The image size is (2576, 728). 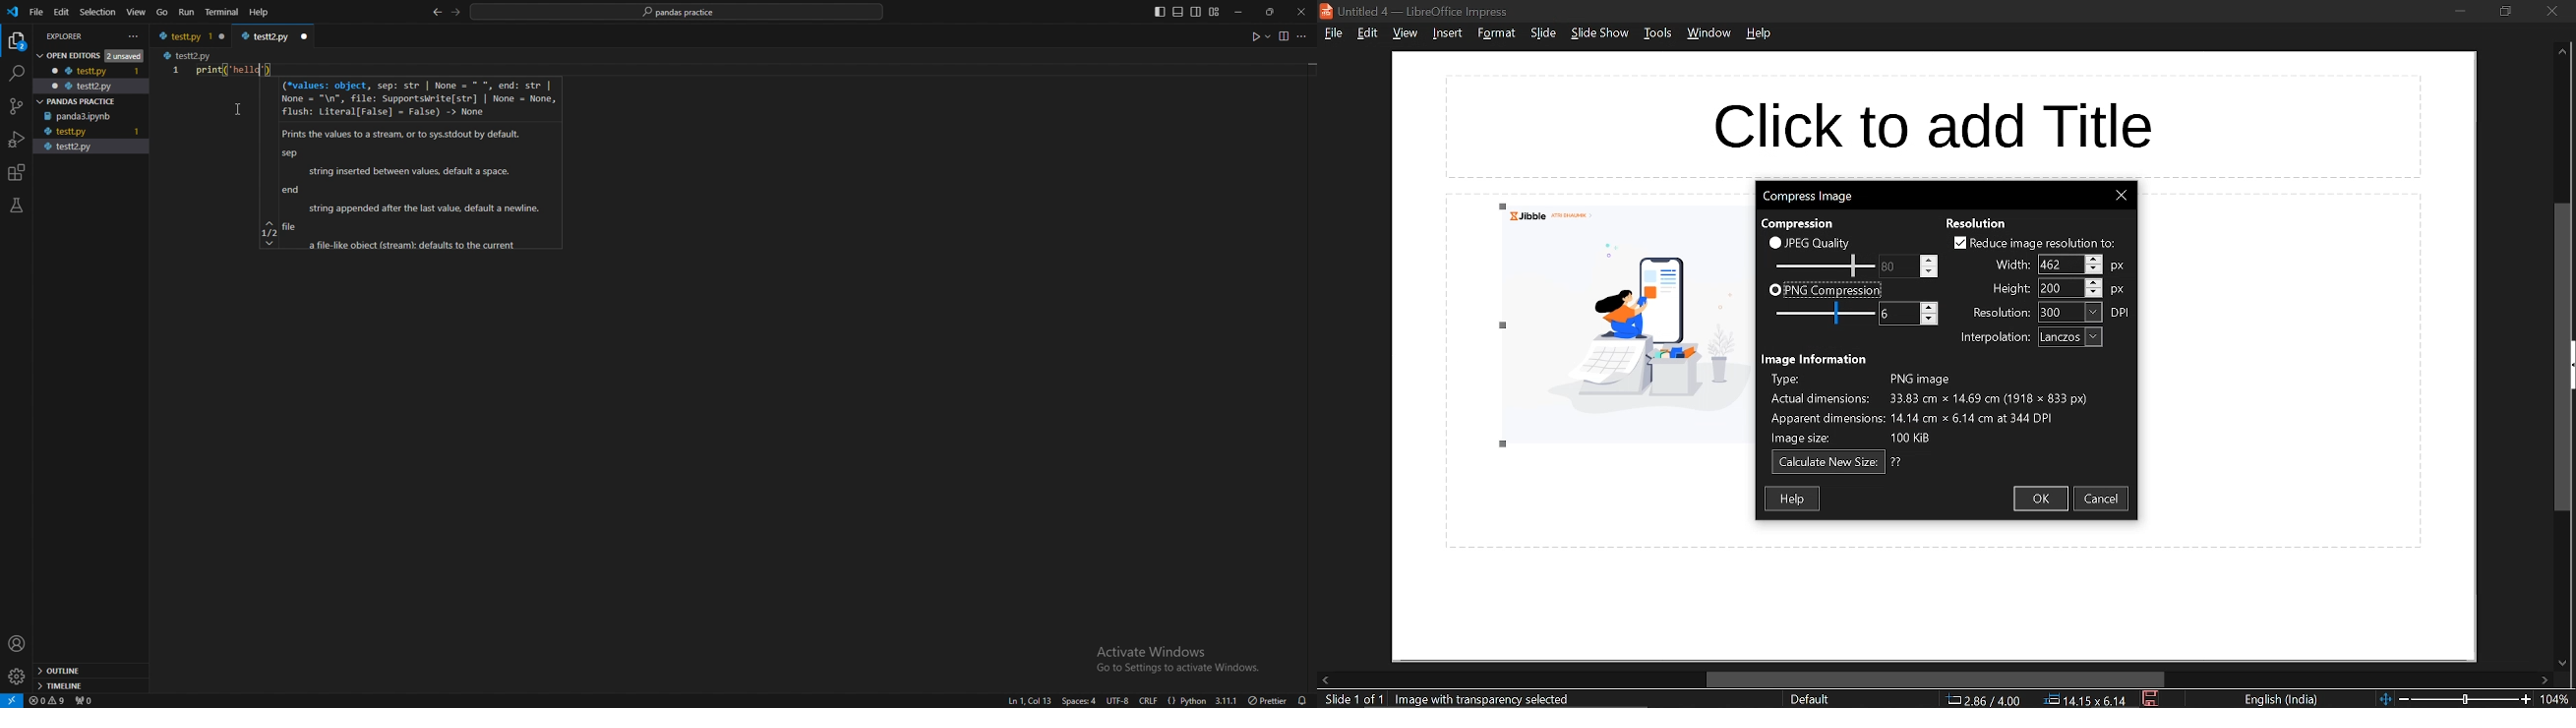 I want to click on resolution, so click(x=2070, y=313).